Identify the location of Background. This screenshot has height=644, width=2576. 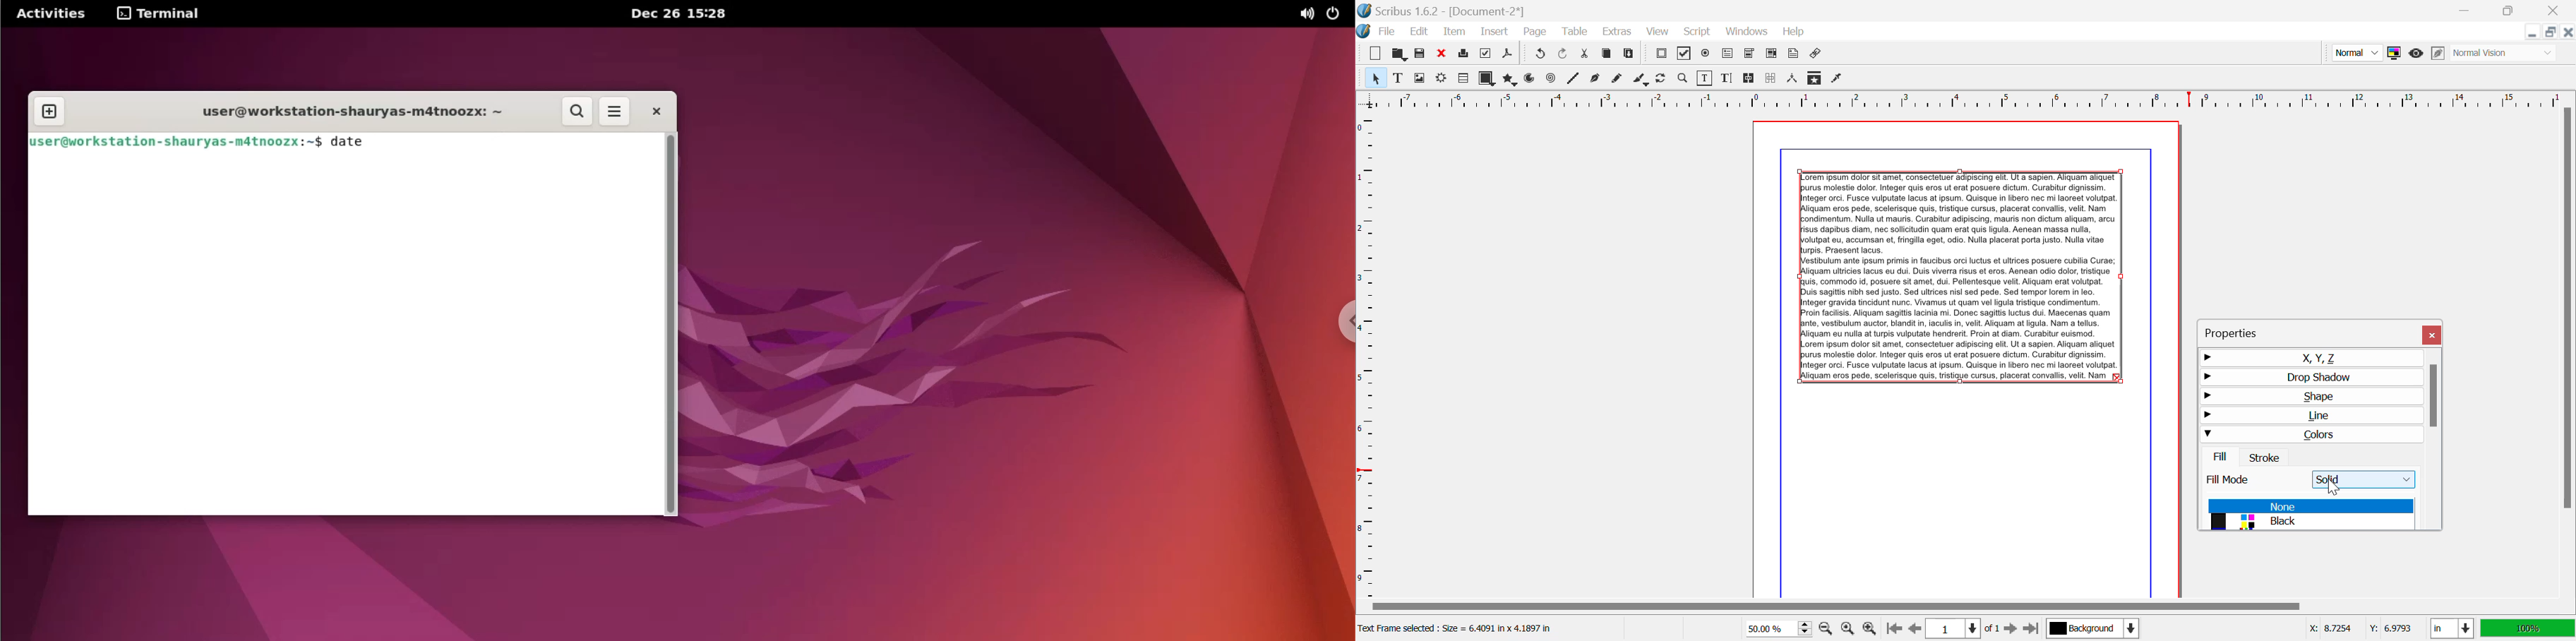
(2092, 630).